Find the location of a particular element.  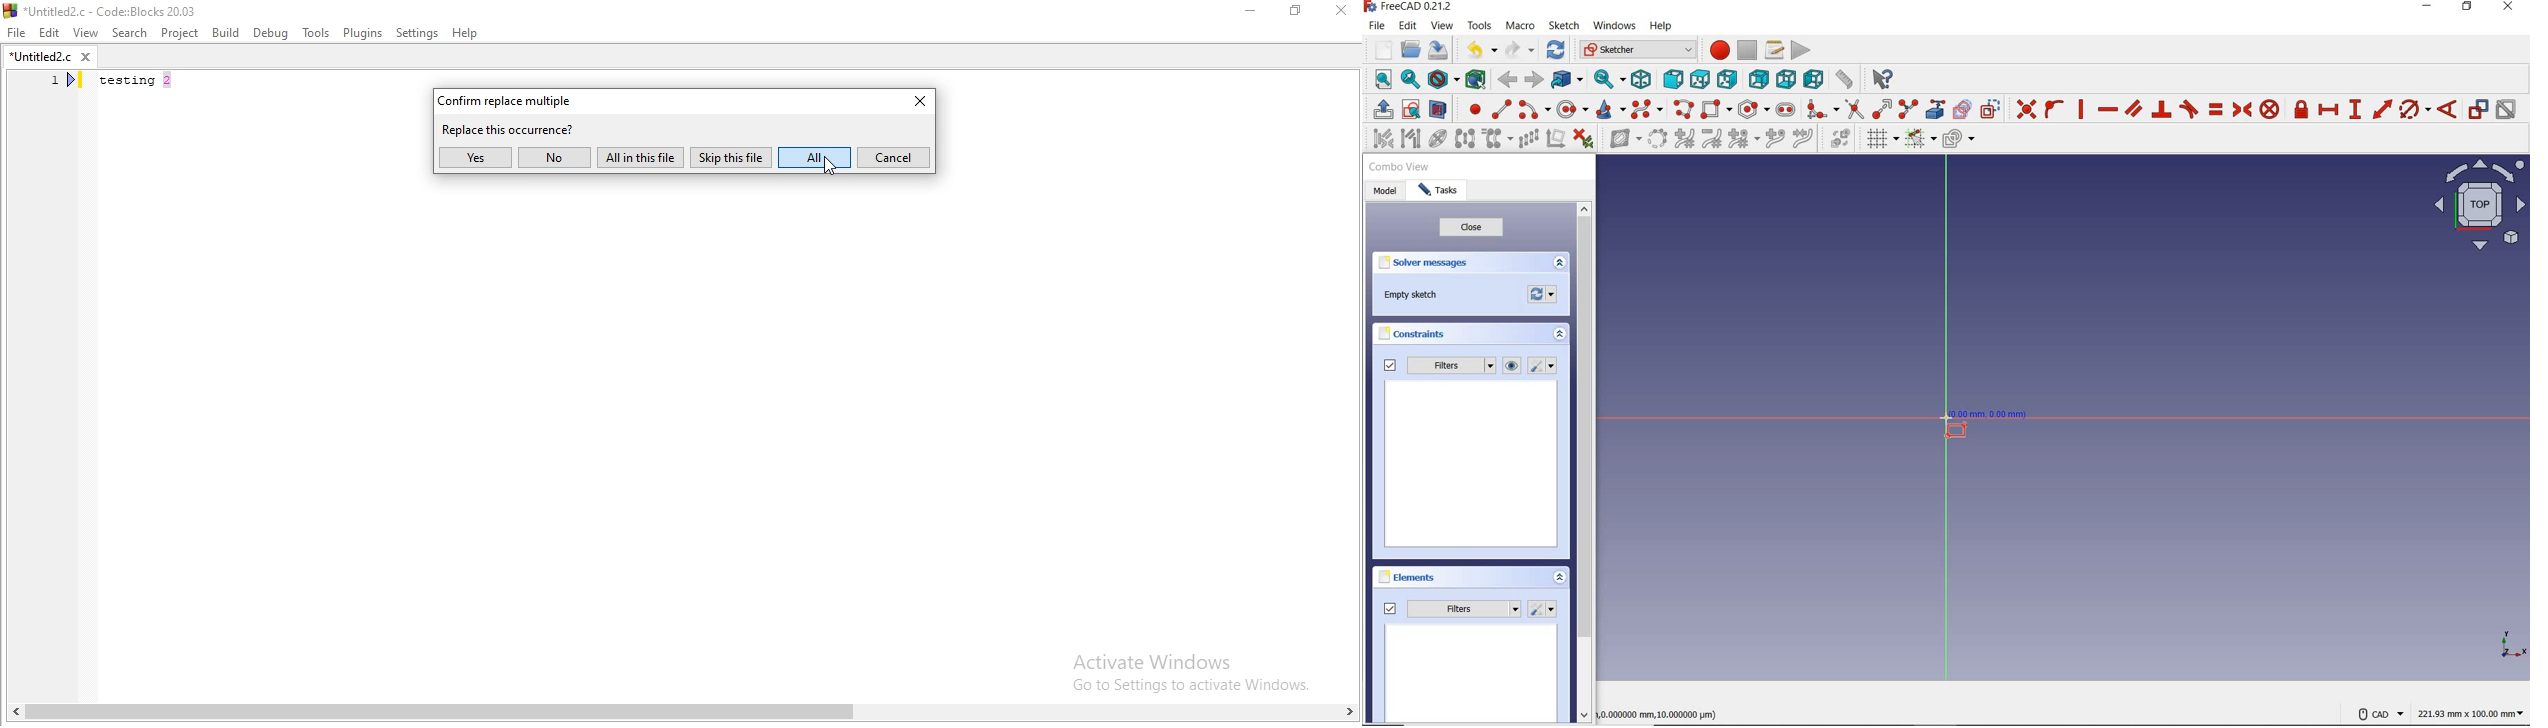

settings is located at coordinates (418, 33).